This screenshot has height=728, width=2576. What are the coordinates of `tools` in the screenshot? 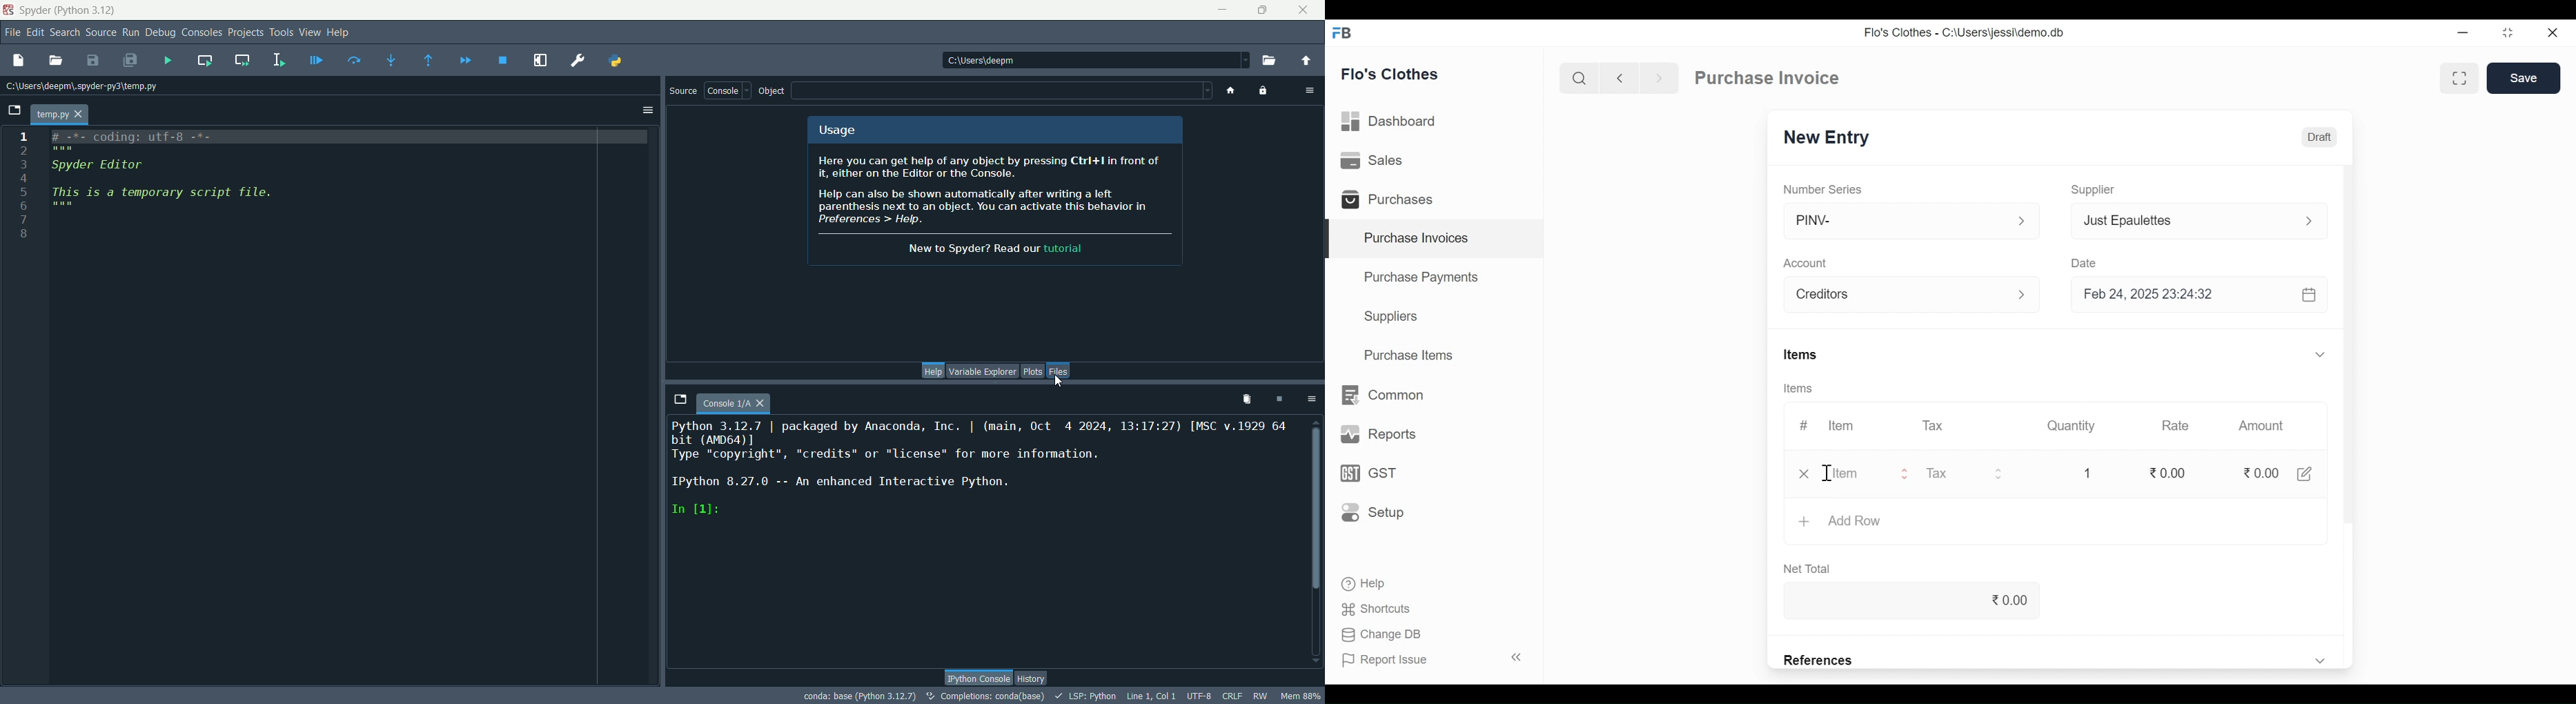 It's located at (282, 32).